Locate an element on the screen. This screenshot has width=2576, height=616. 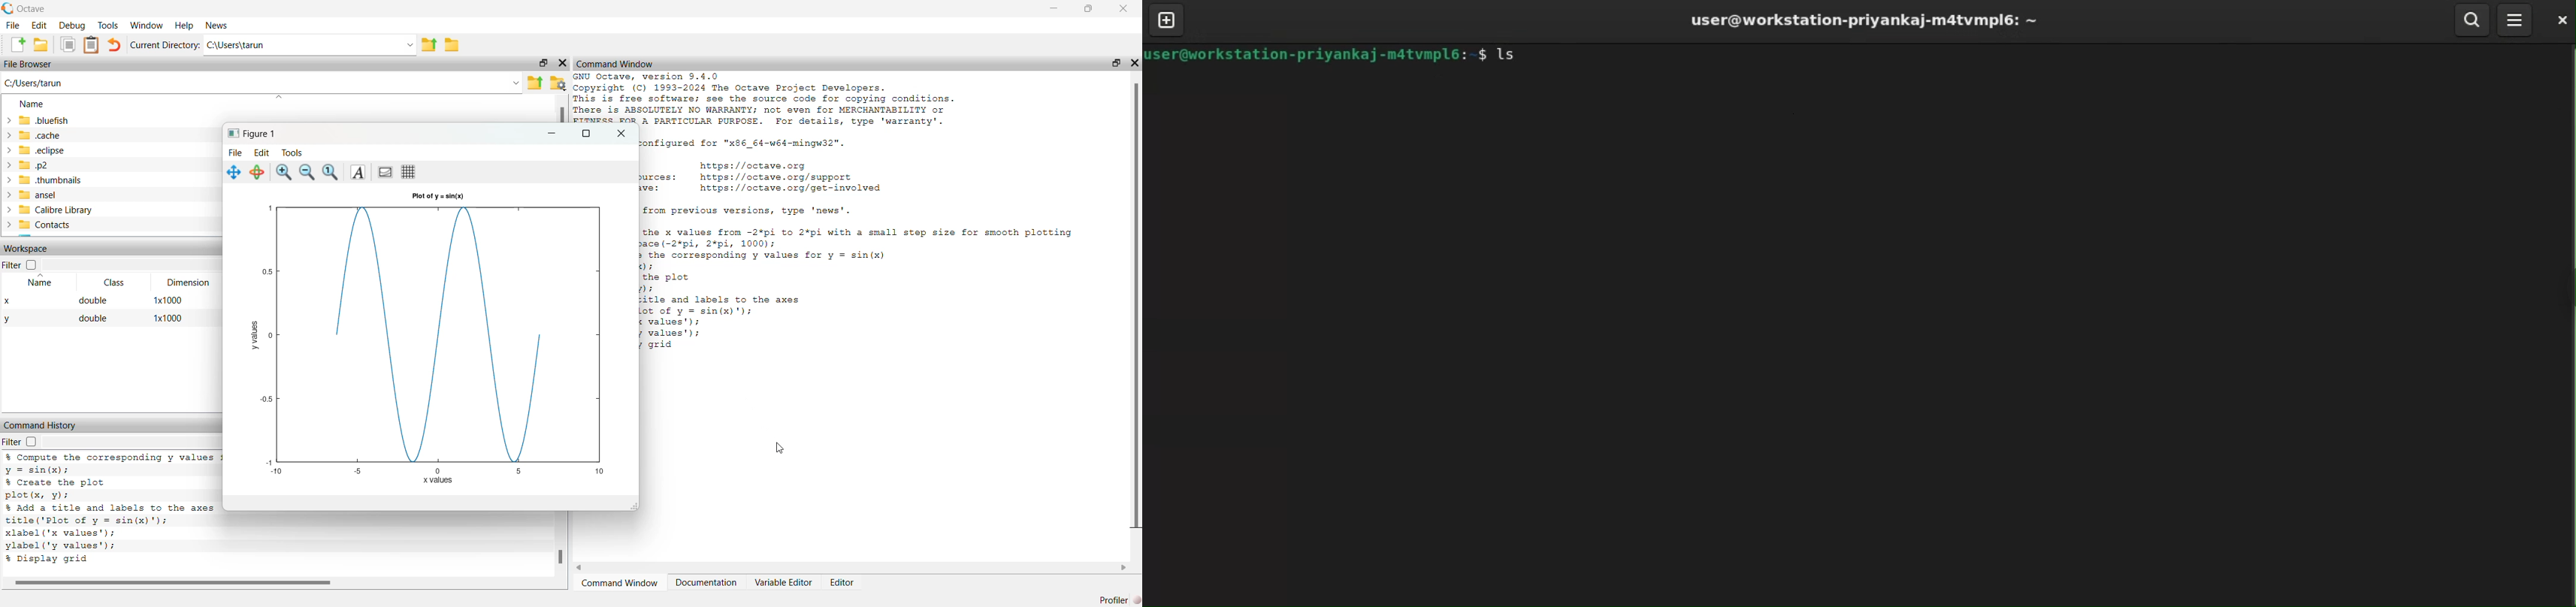
folder is located at coordinates (41, 45).